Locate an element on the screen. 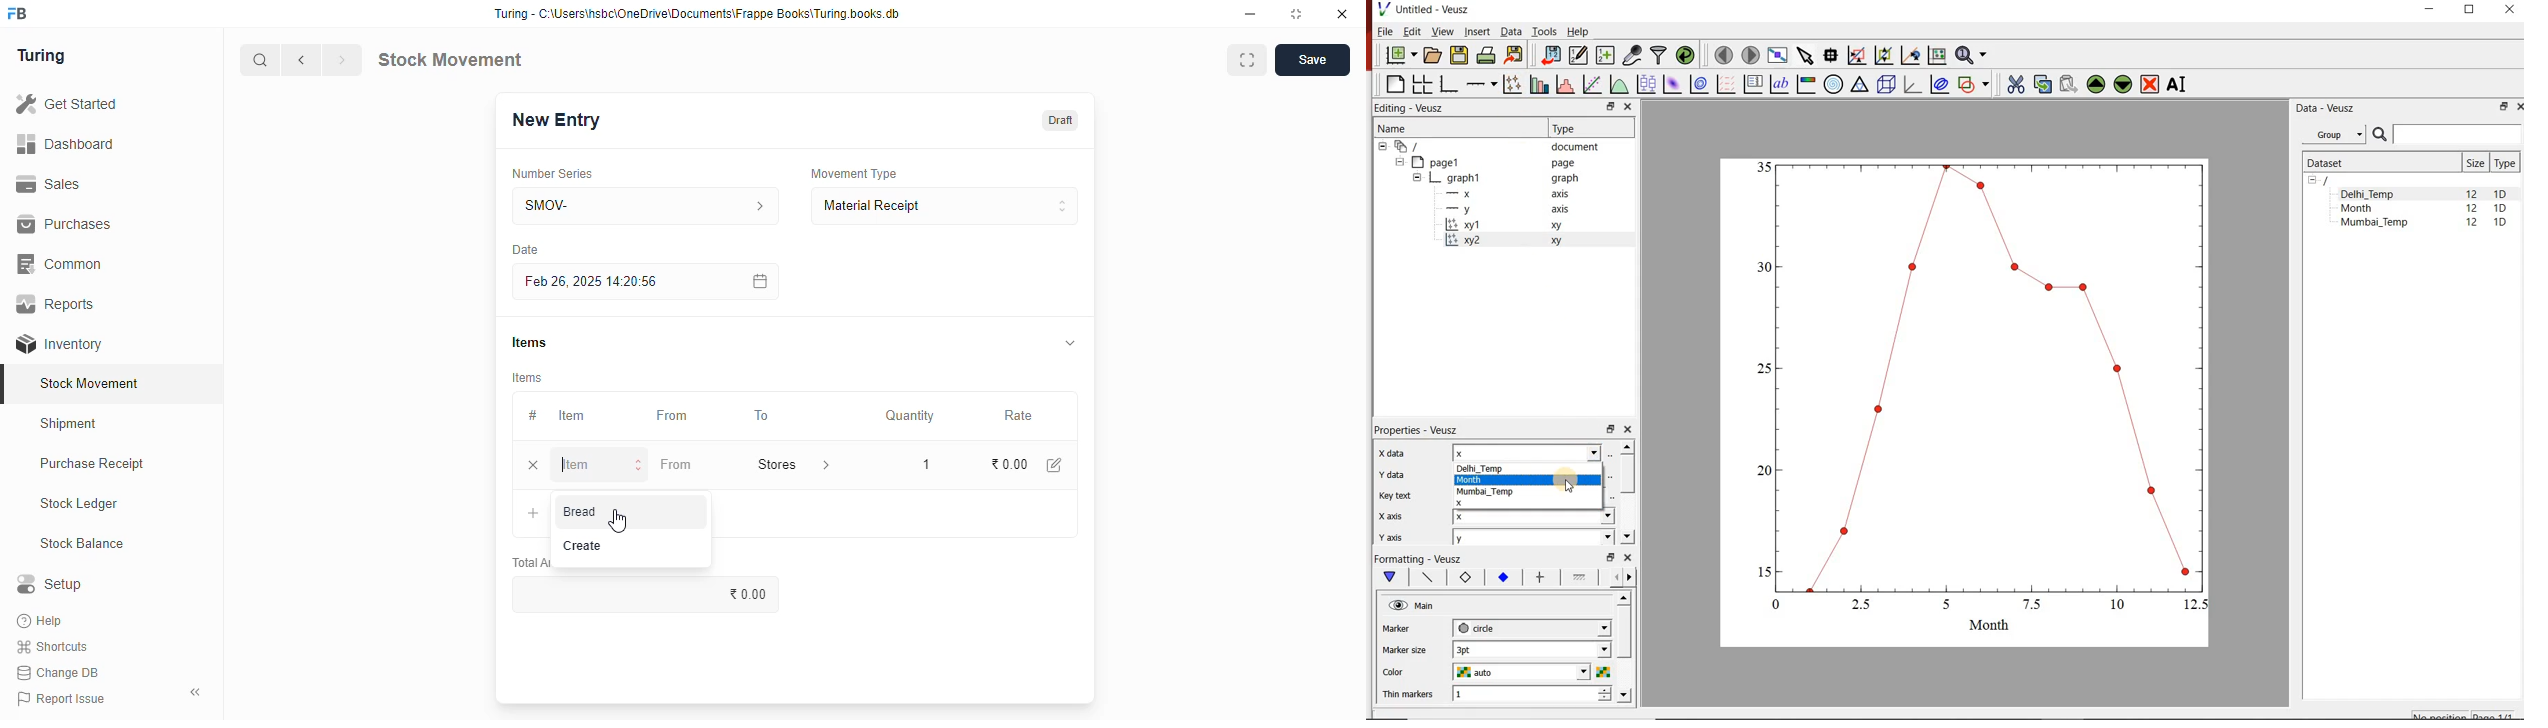 The width and height of the screenshot is (2548, 728). add a shape to the plot is located at coordinates (1974, 86).